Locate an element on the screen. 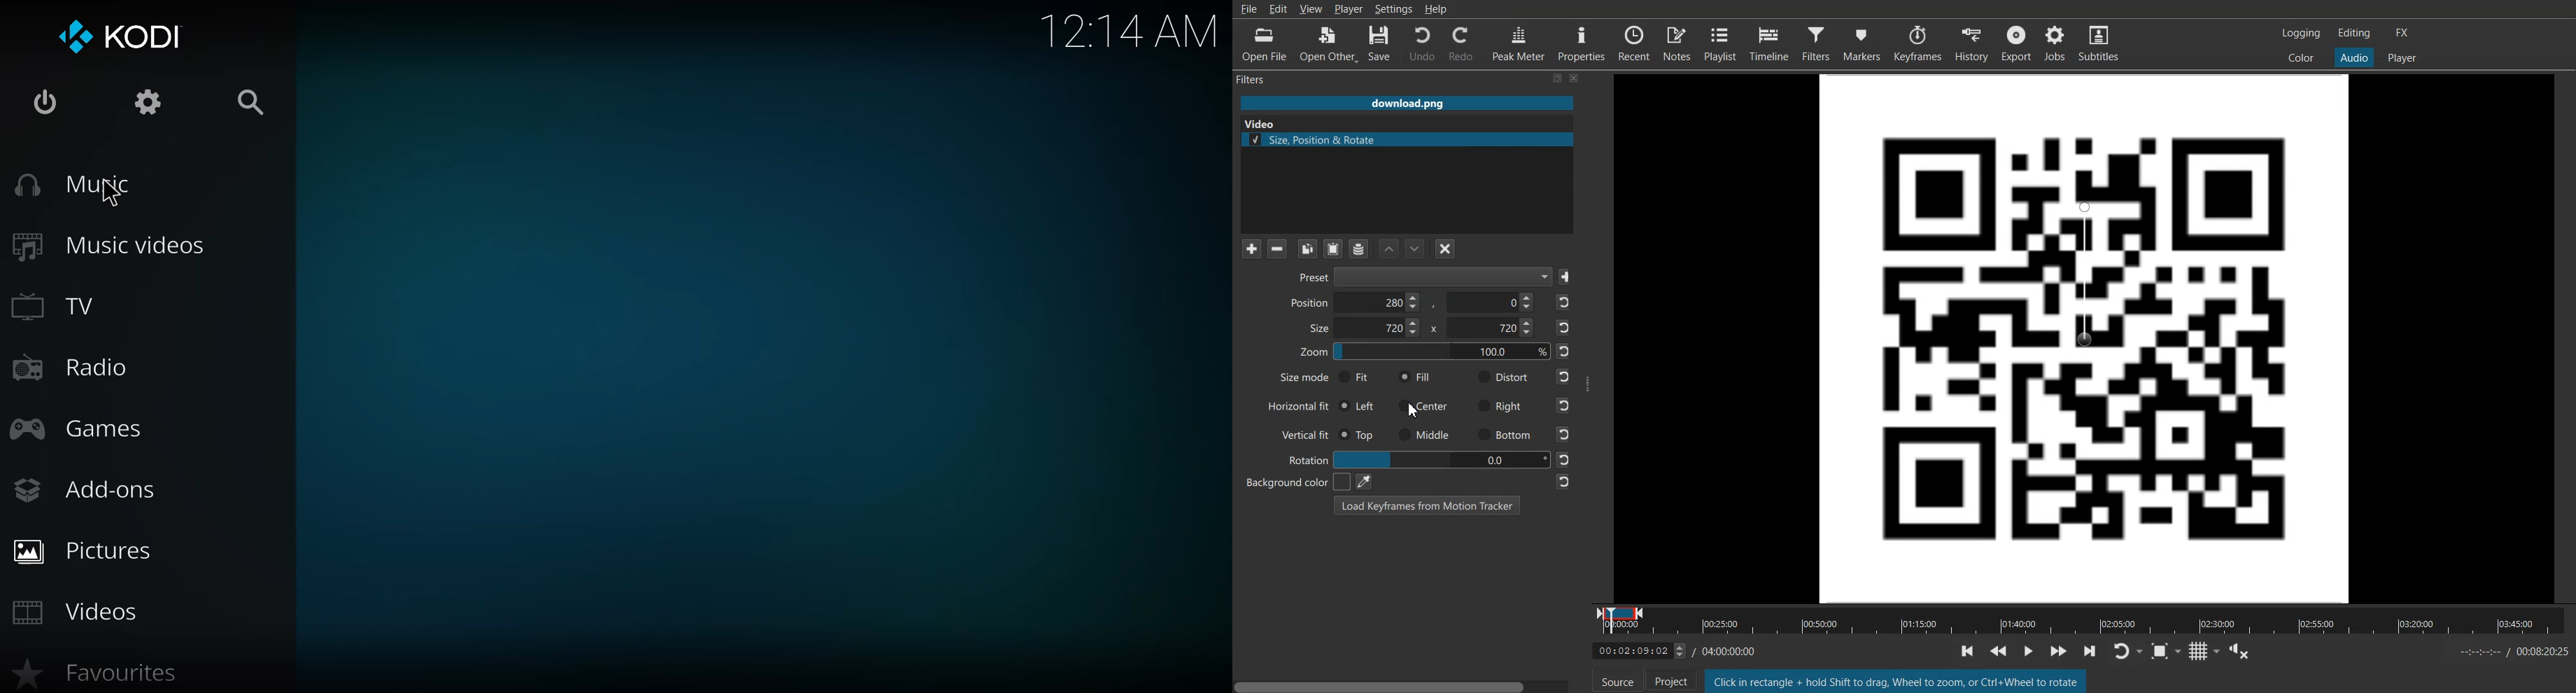 This screenshot has height=700, width=2576. Show the volume control is located at coordinates (2244, 653).